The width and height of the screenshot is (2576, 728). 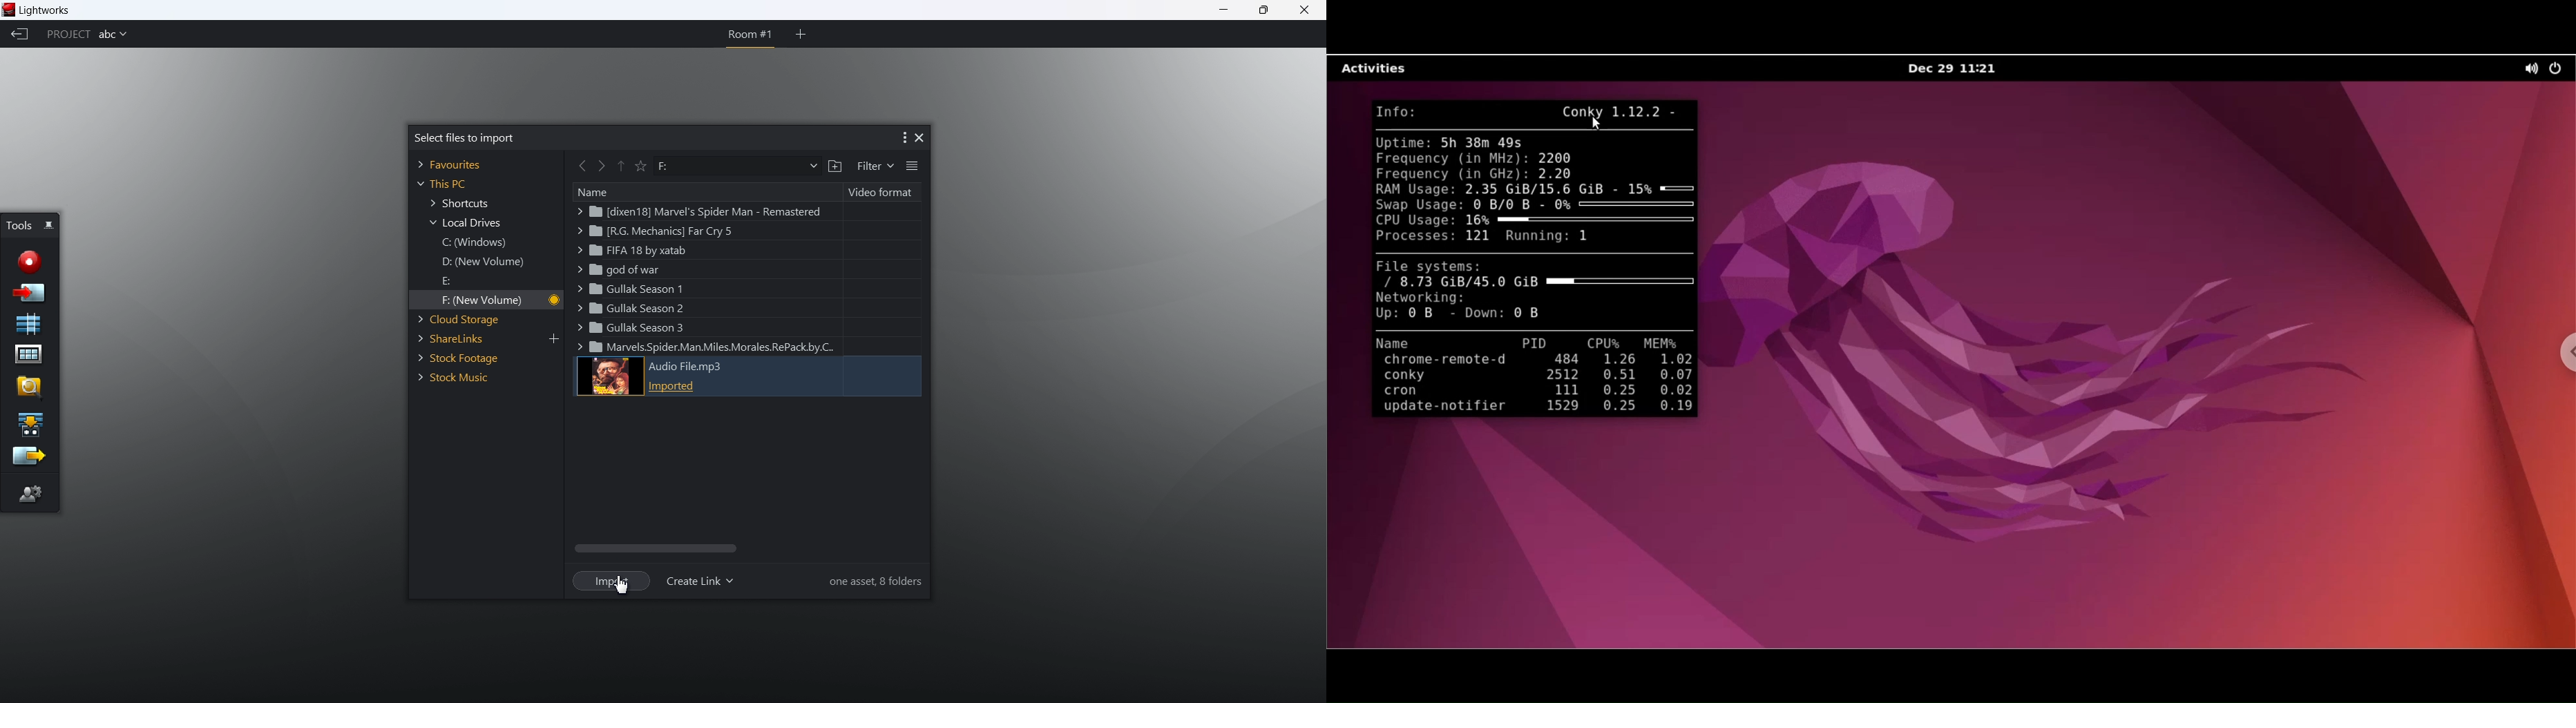 I want to click on information, so click(x=873, y=581).